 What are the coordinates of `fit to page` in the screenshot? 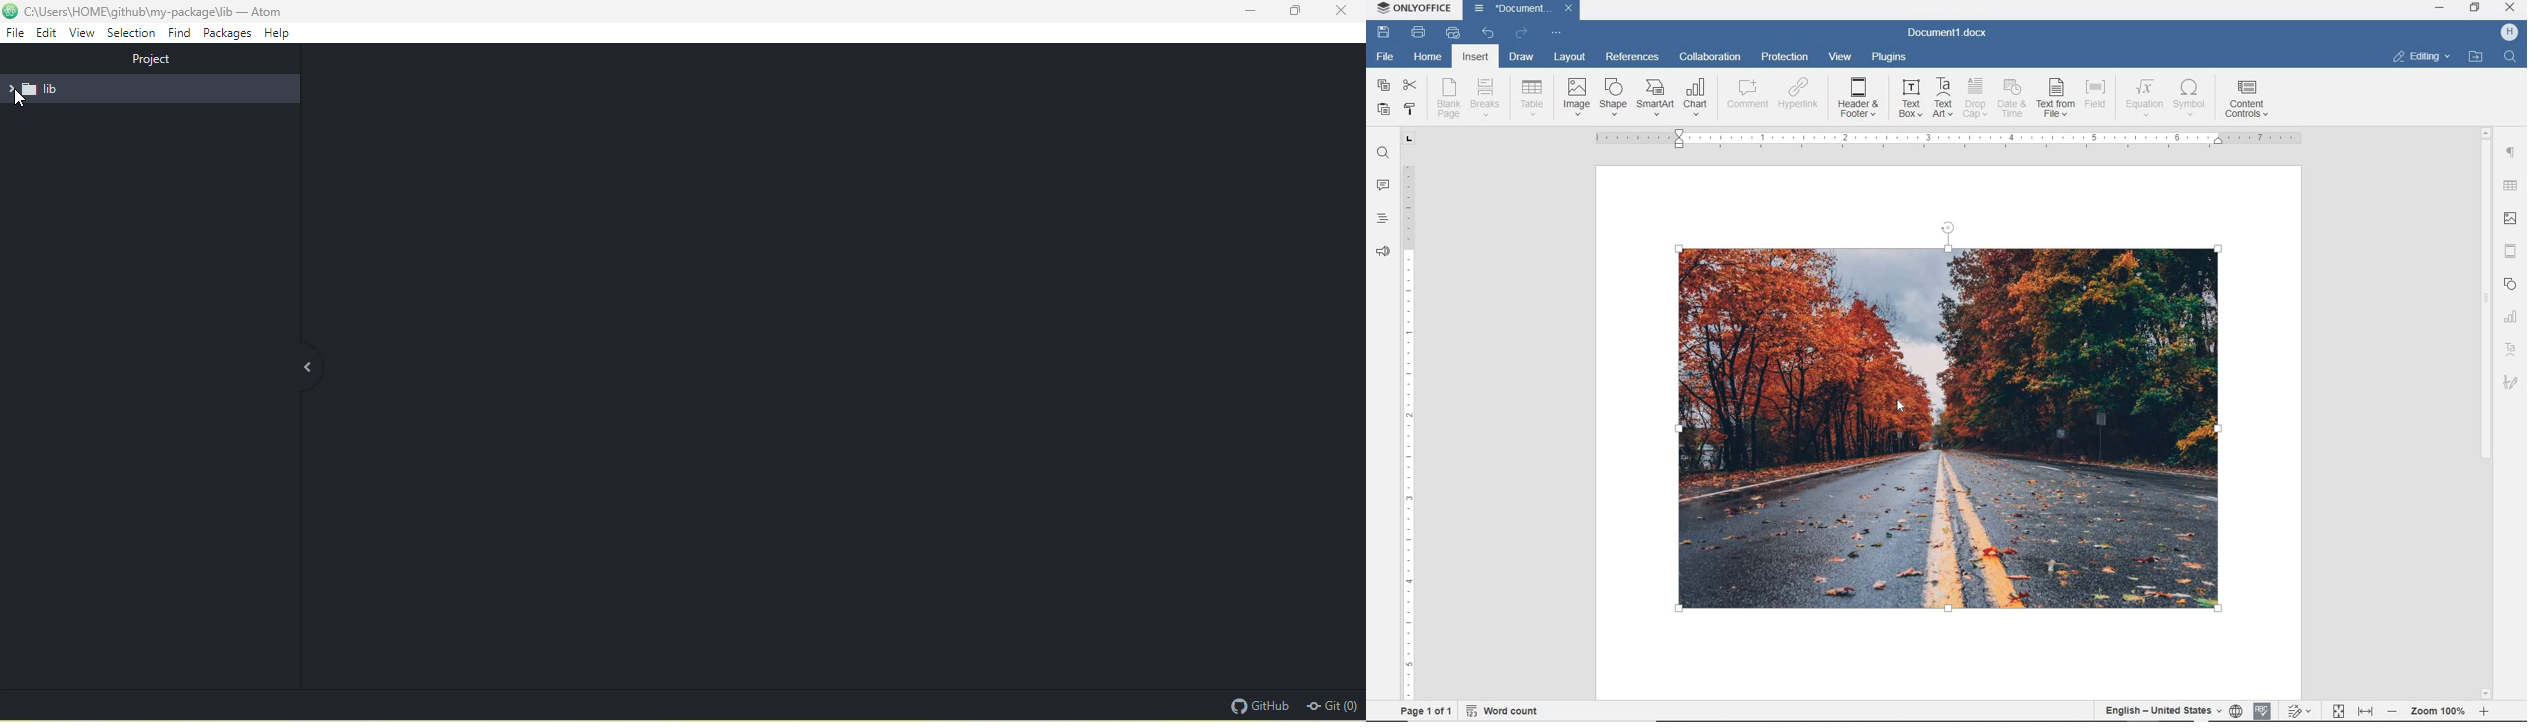 It's located at (2340, 710).